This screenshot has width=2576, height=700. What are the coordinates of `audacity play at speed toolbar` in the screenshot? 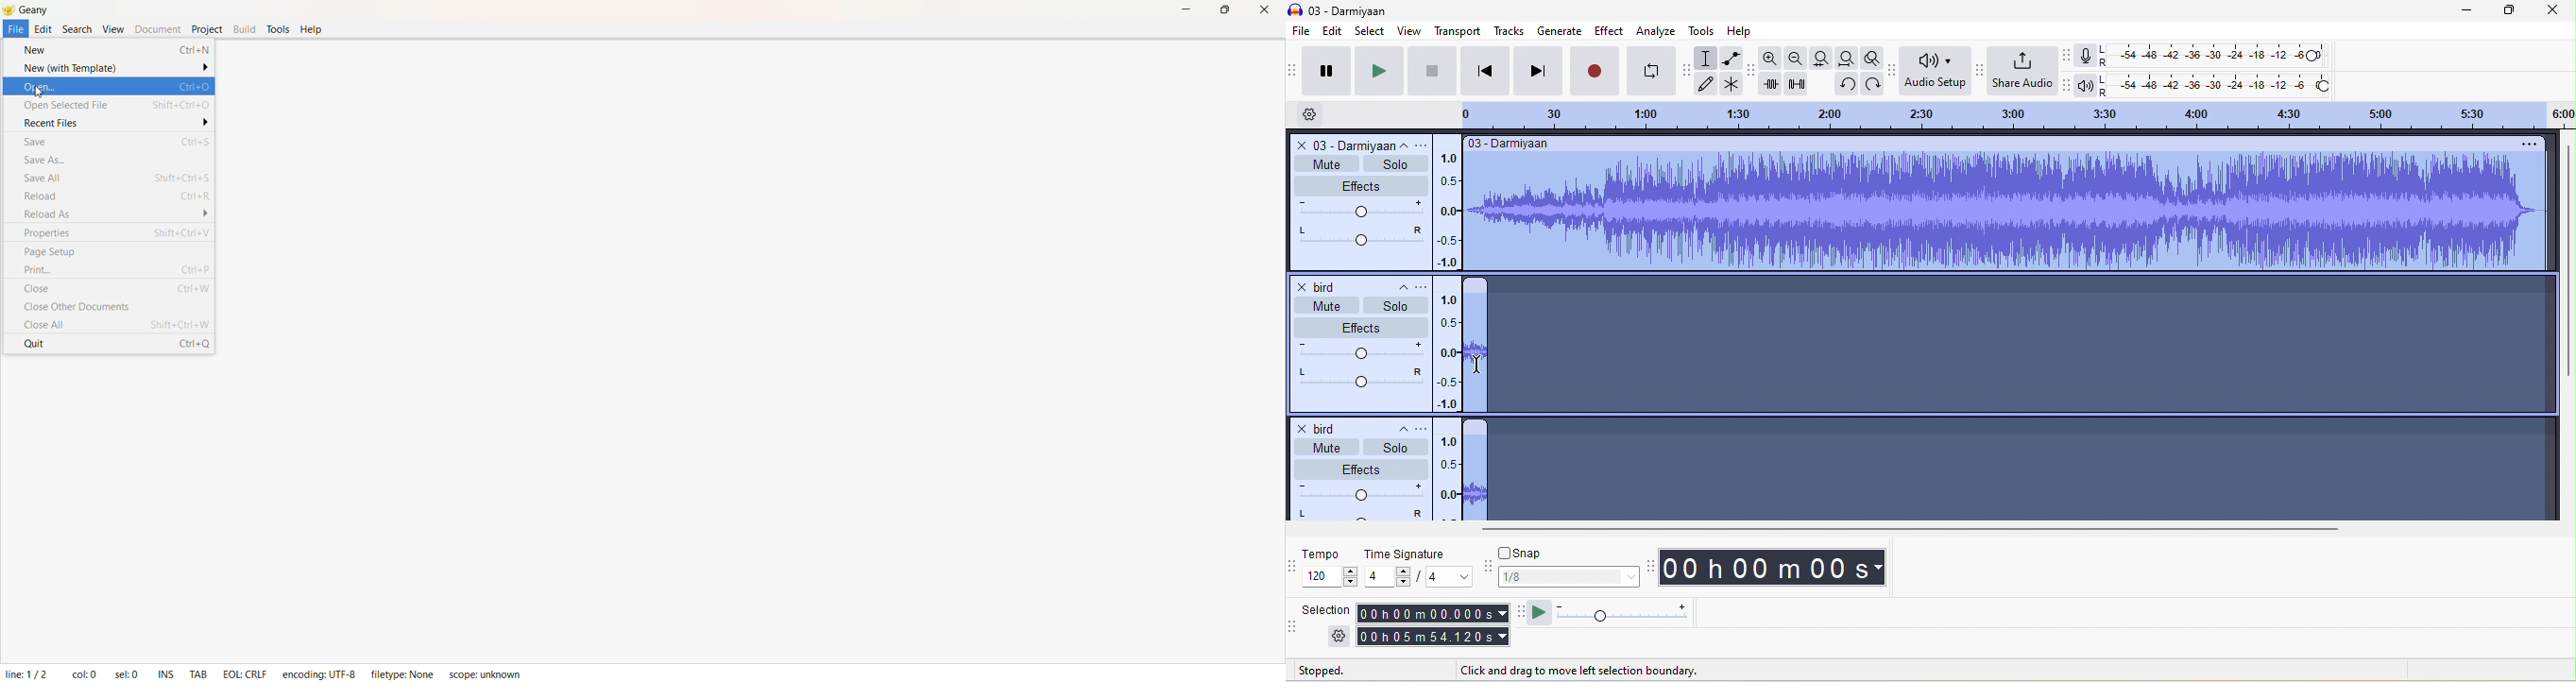 It's located at (1522, 613).